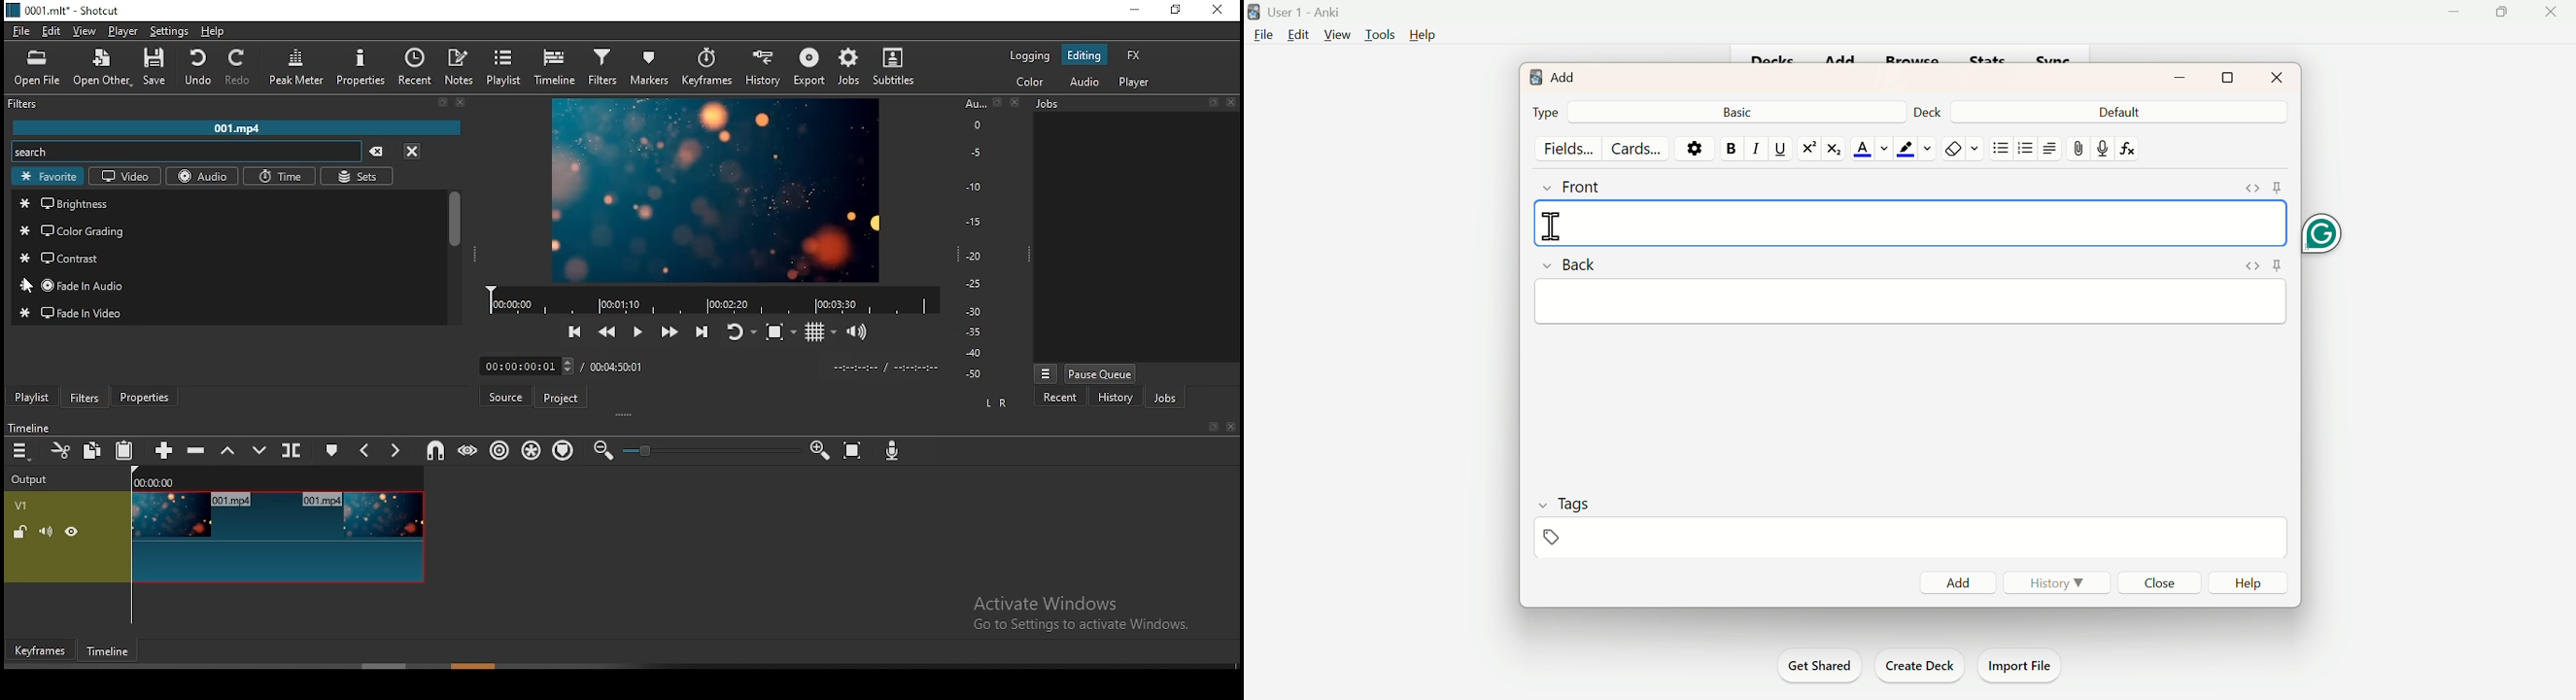 The image size is (2576, 700). What do you see at coordinates (1546, 111) in the screenshot?
I see `Type` at bounding box center [1546, 111].